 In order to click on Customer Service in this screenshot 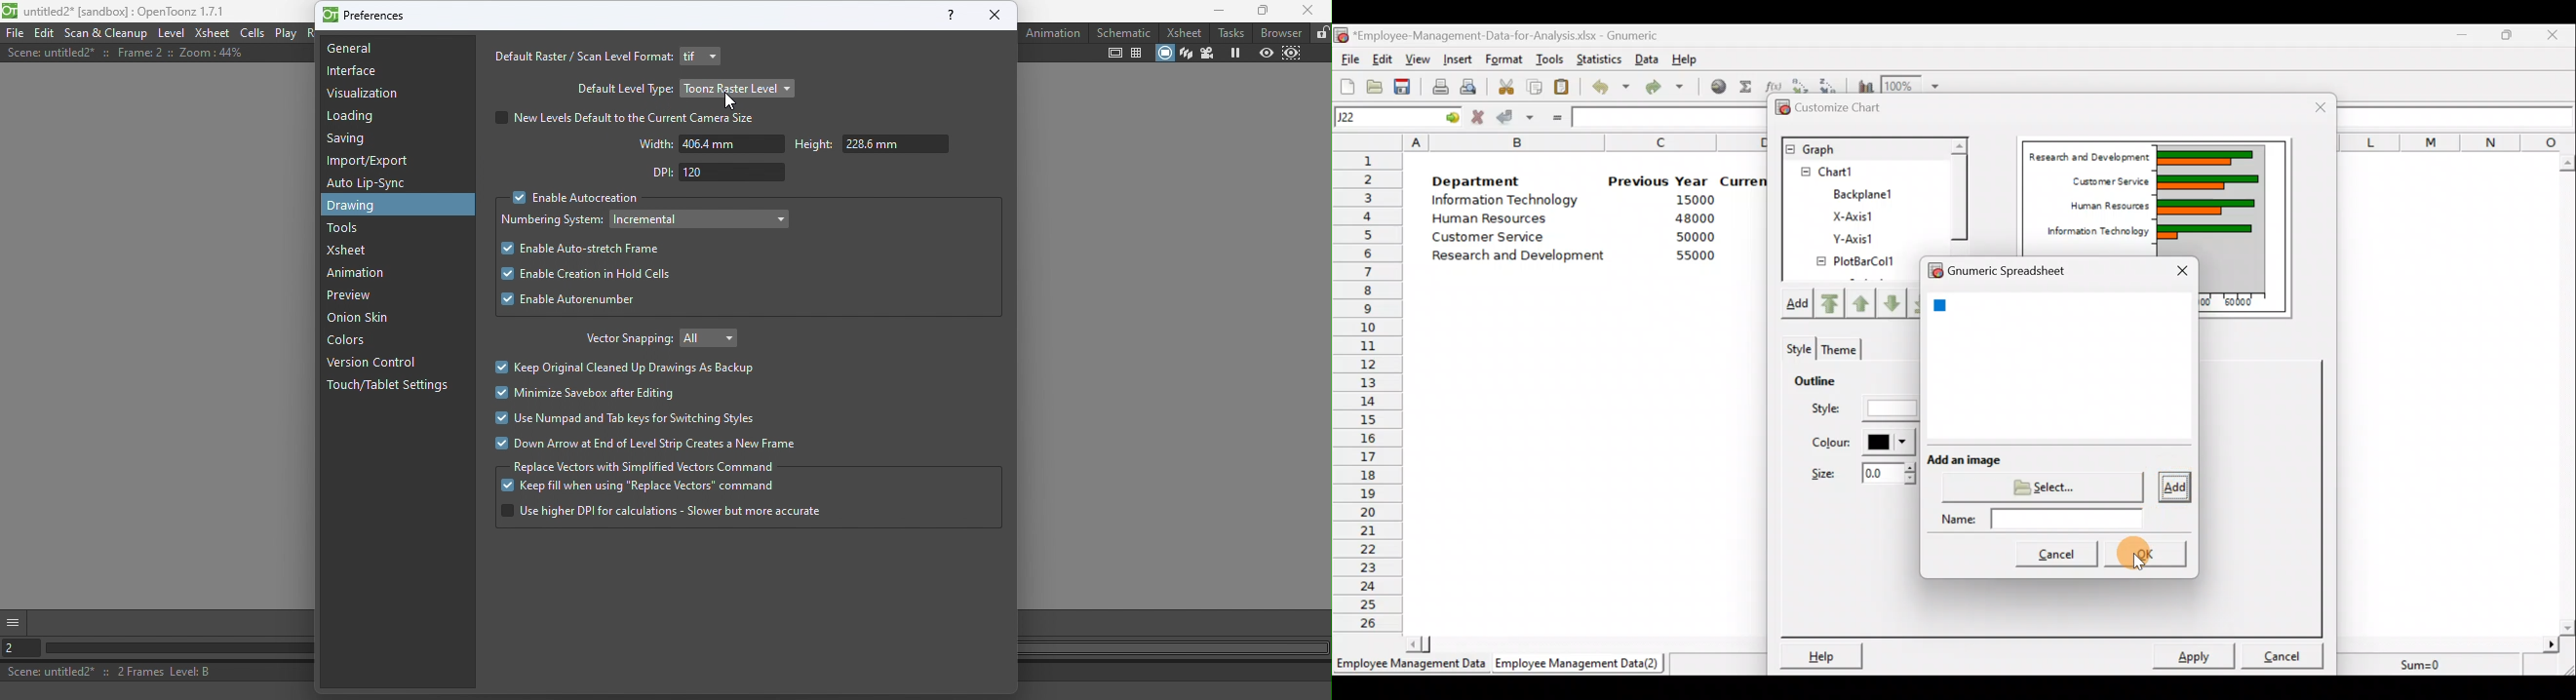, I will do `click(2105, 181)`.